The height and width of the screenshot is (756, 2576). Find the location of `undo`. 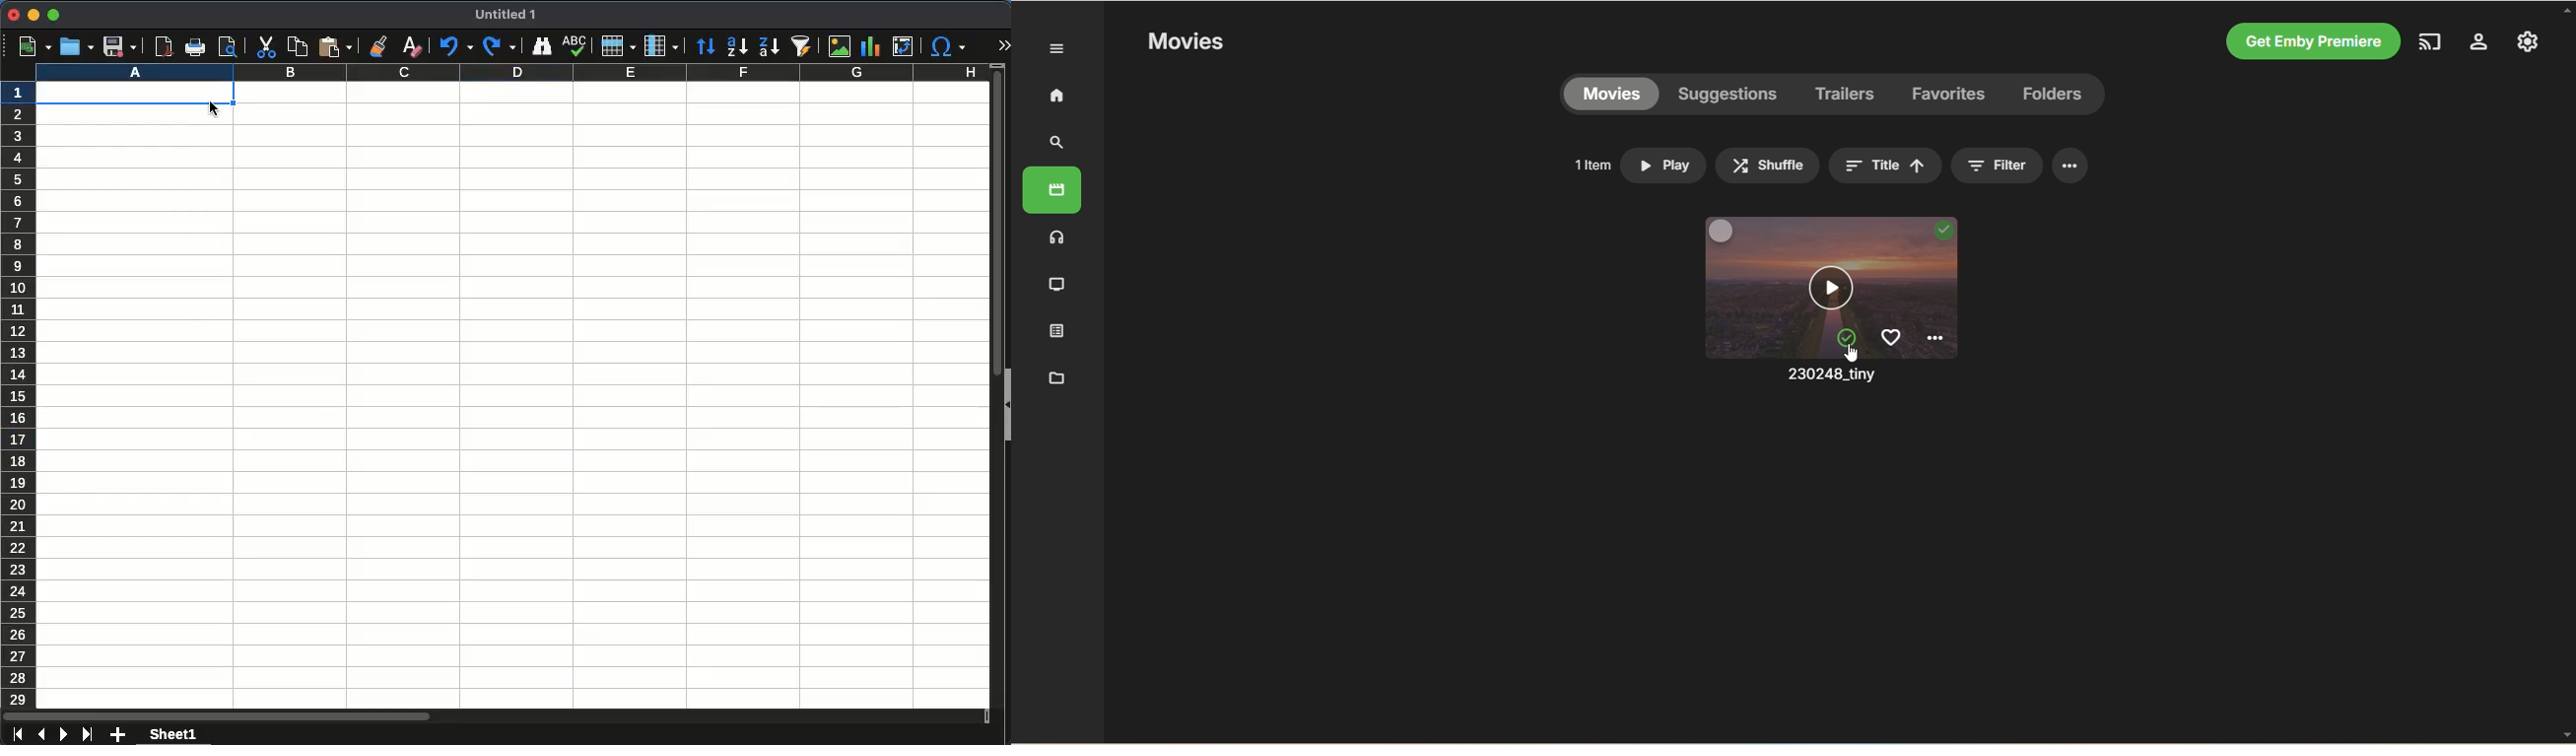

undo is located at coordinates (456, 47).